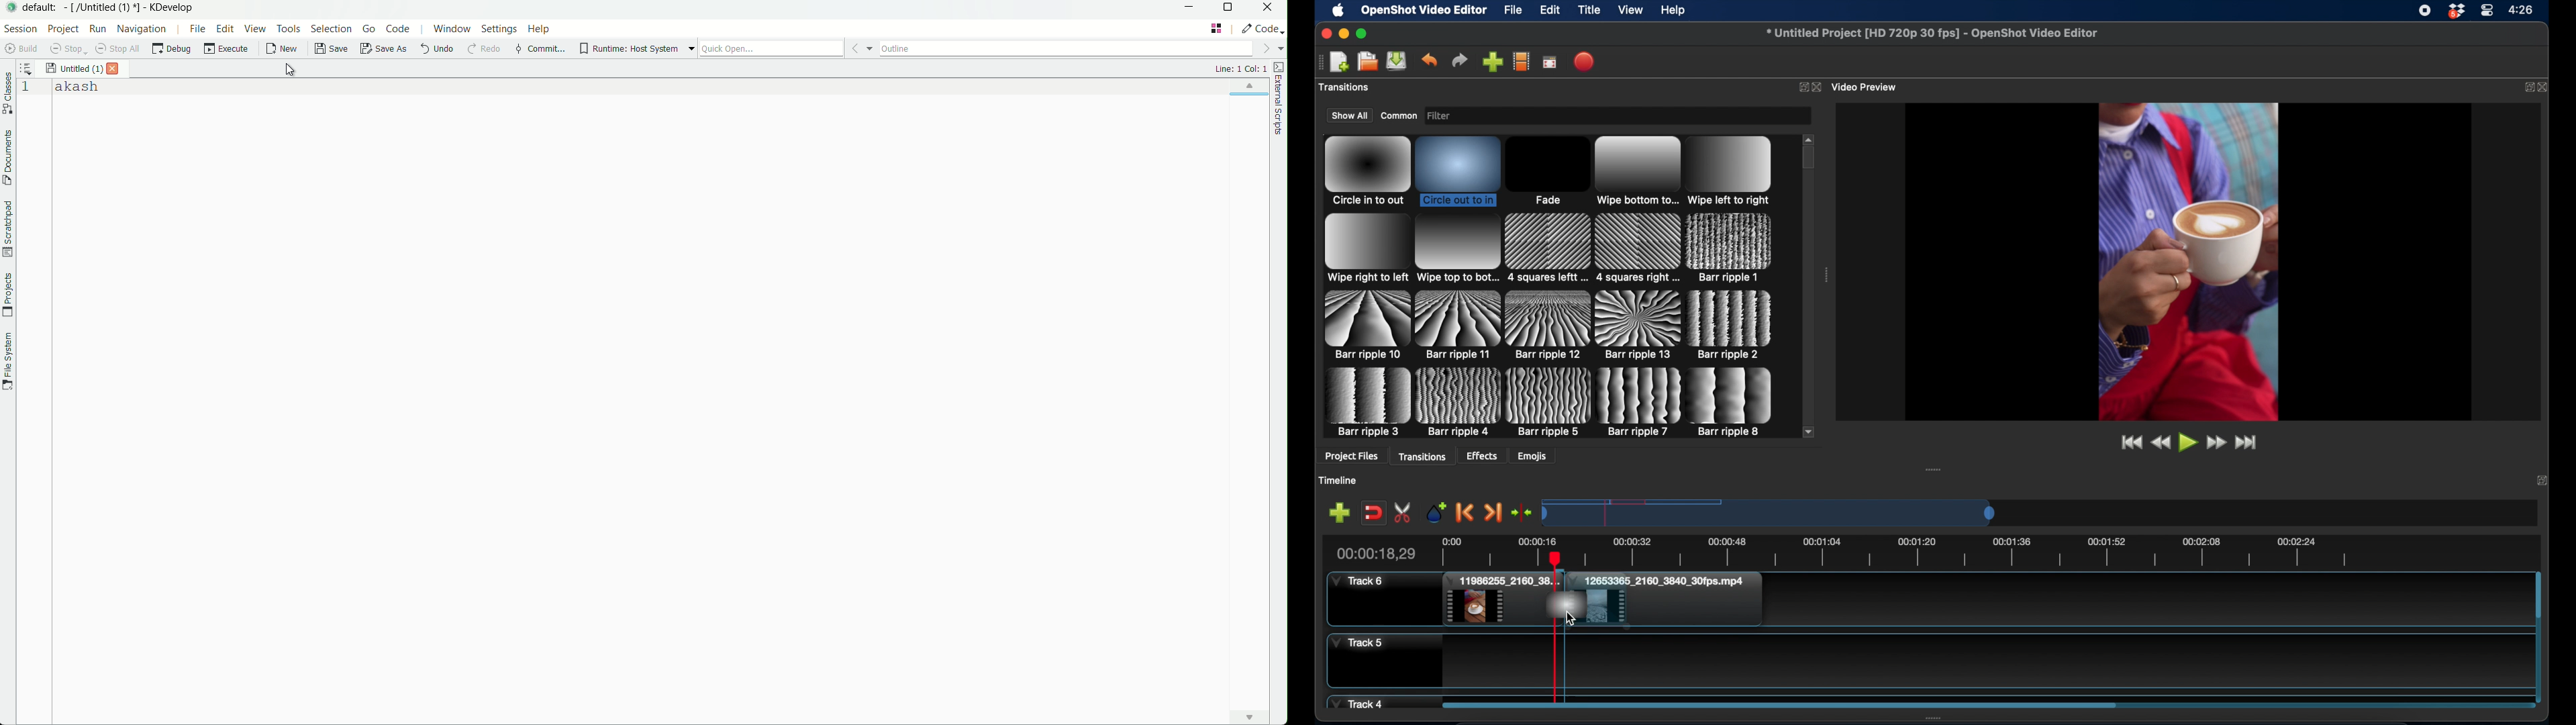 The width and height of the screenshot is (2576, 728). I want to click on transition, so click(1640, 402).